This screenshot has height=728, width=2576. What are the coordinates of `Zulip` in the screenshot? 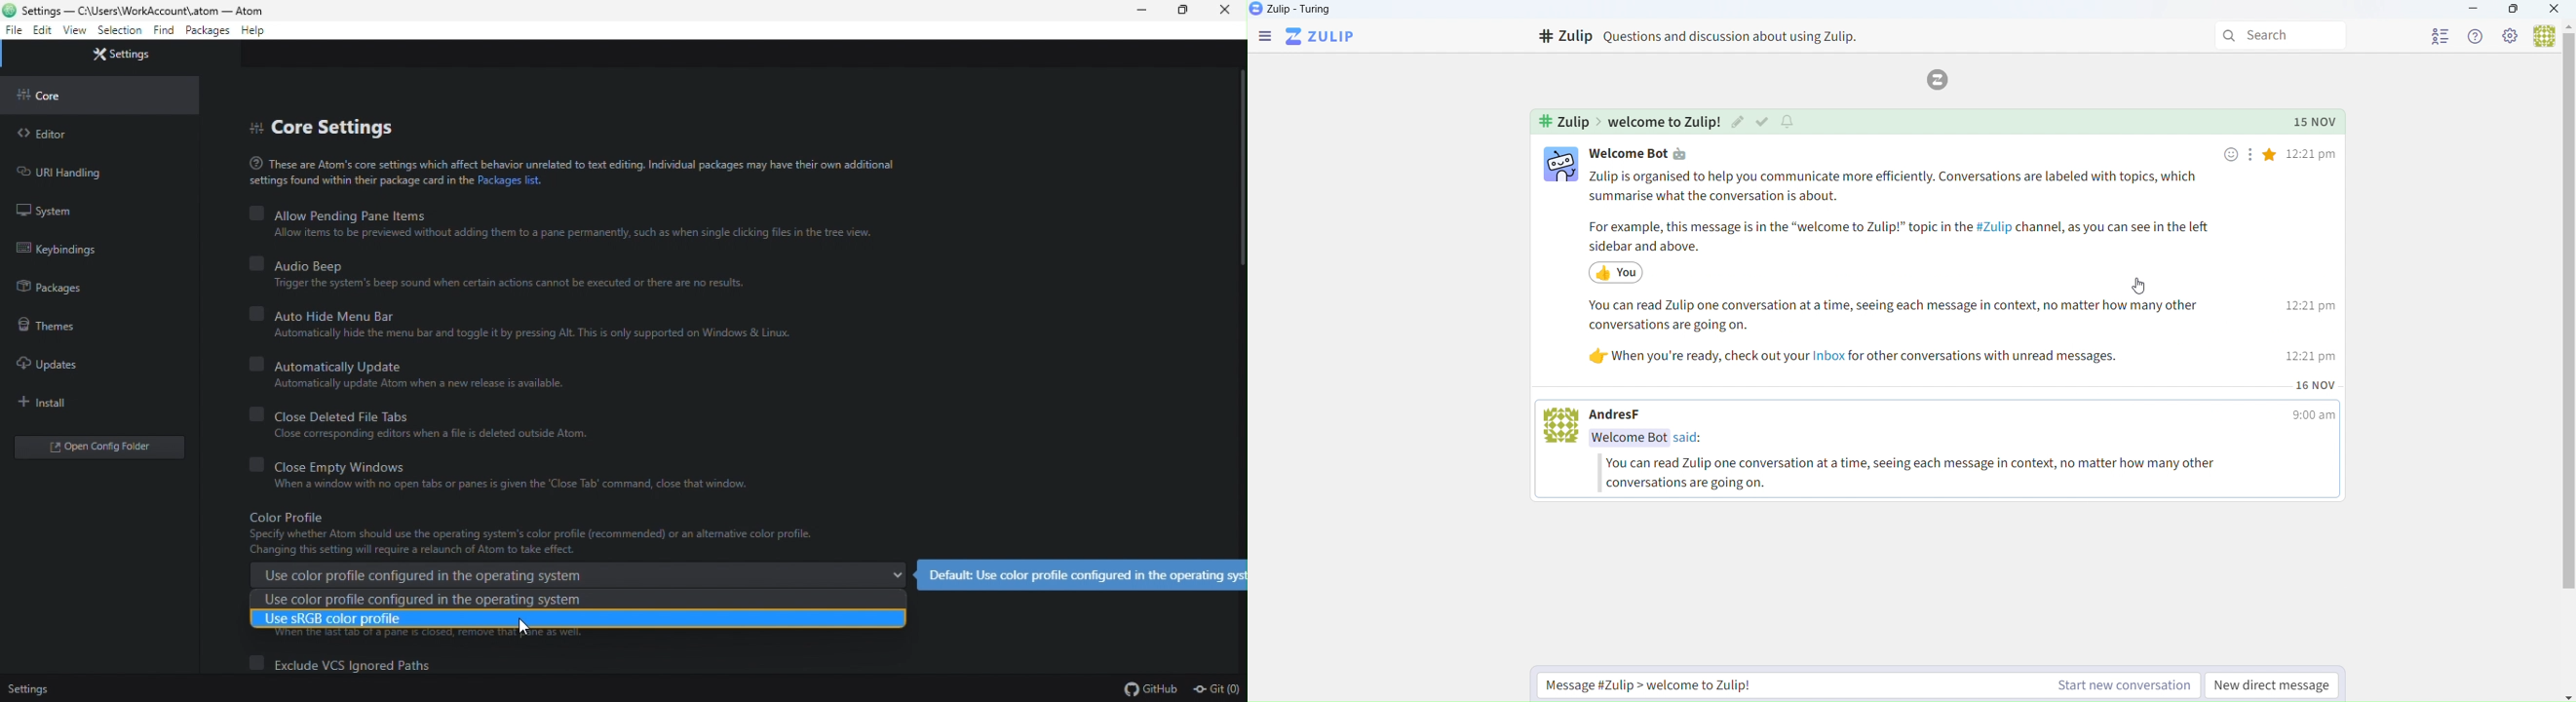 It's located at (1323, 35).